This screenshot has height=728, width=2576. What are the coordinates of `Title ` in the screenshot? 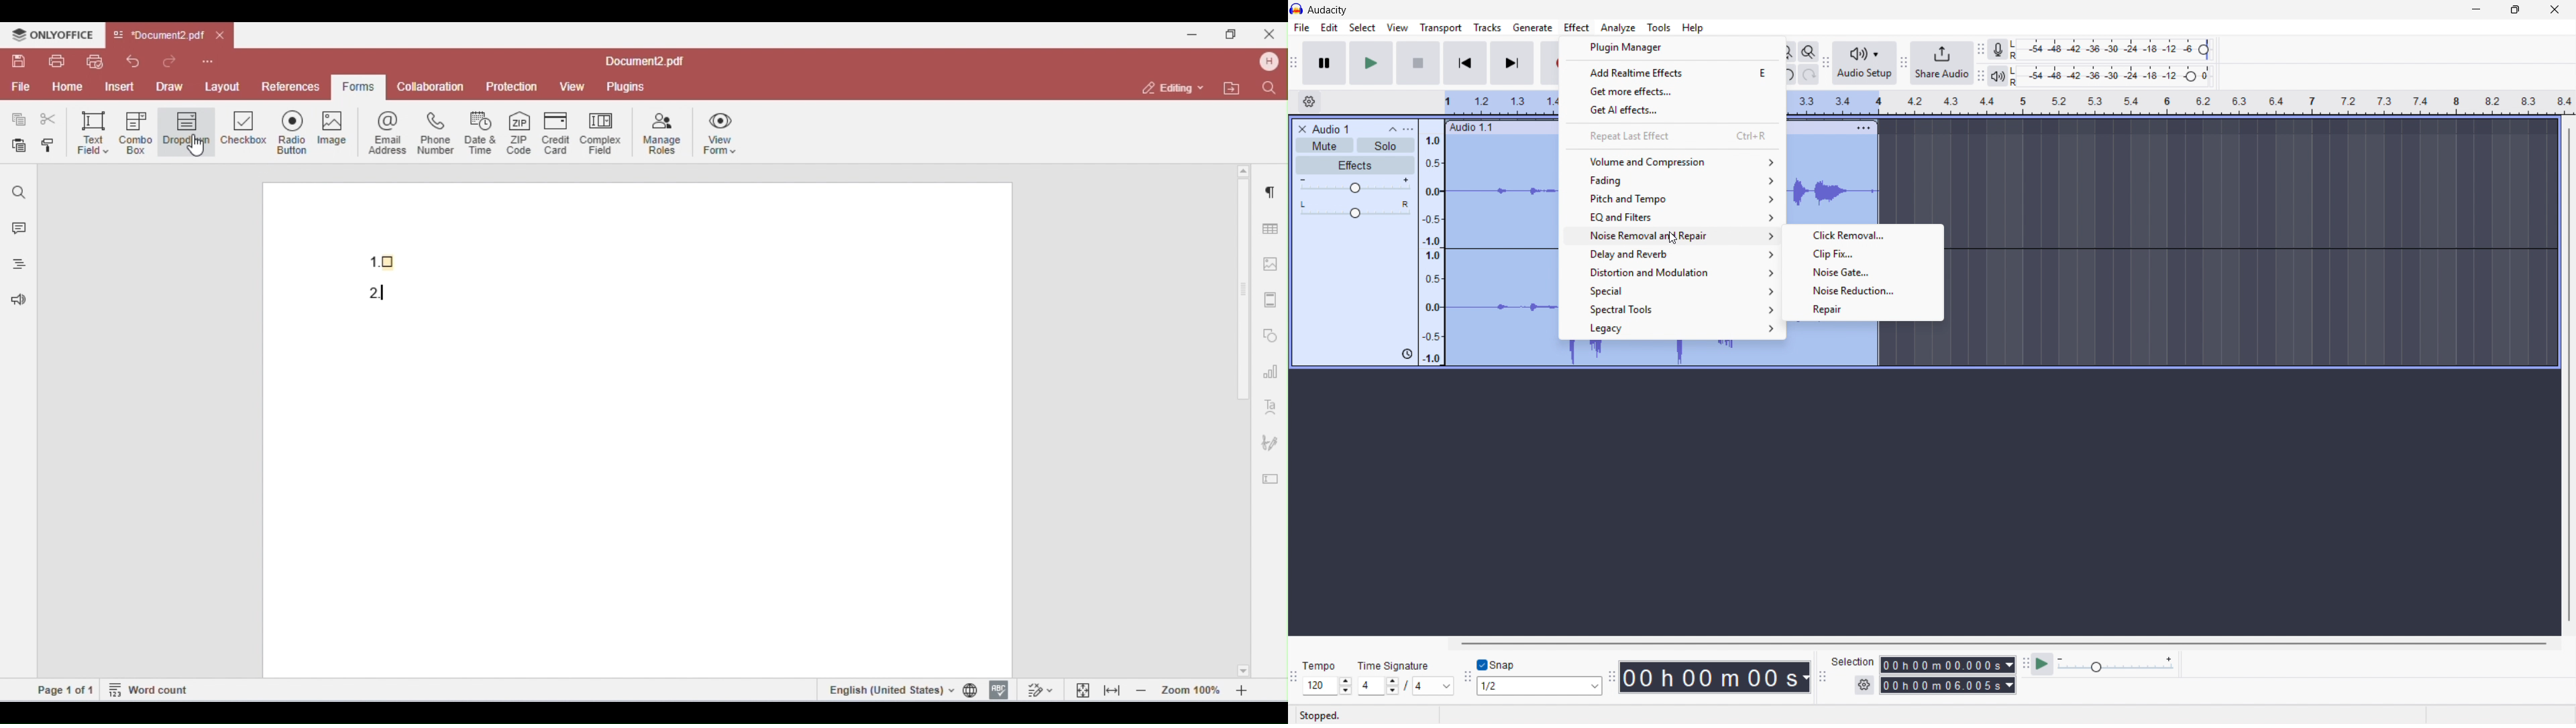 It's located at (1328, 10).